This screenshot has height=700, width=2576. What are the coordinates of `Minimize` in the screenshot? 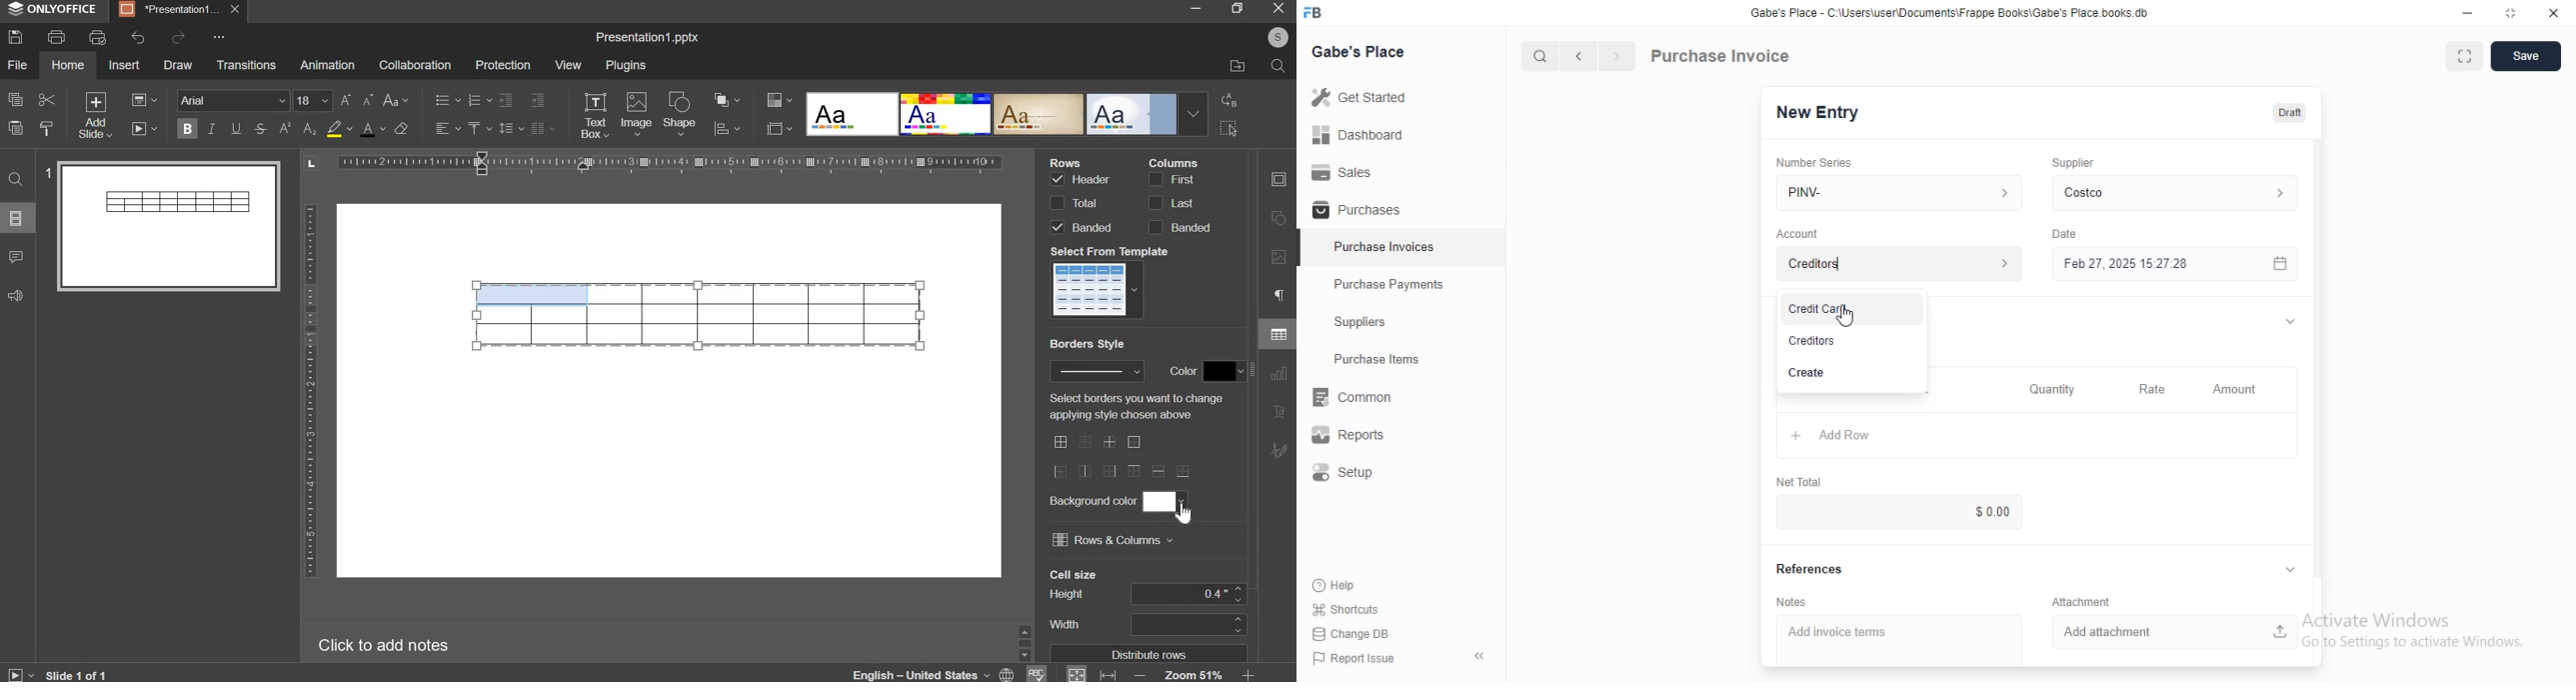 It's located at (2467, 13).